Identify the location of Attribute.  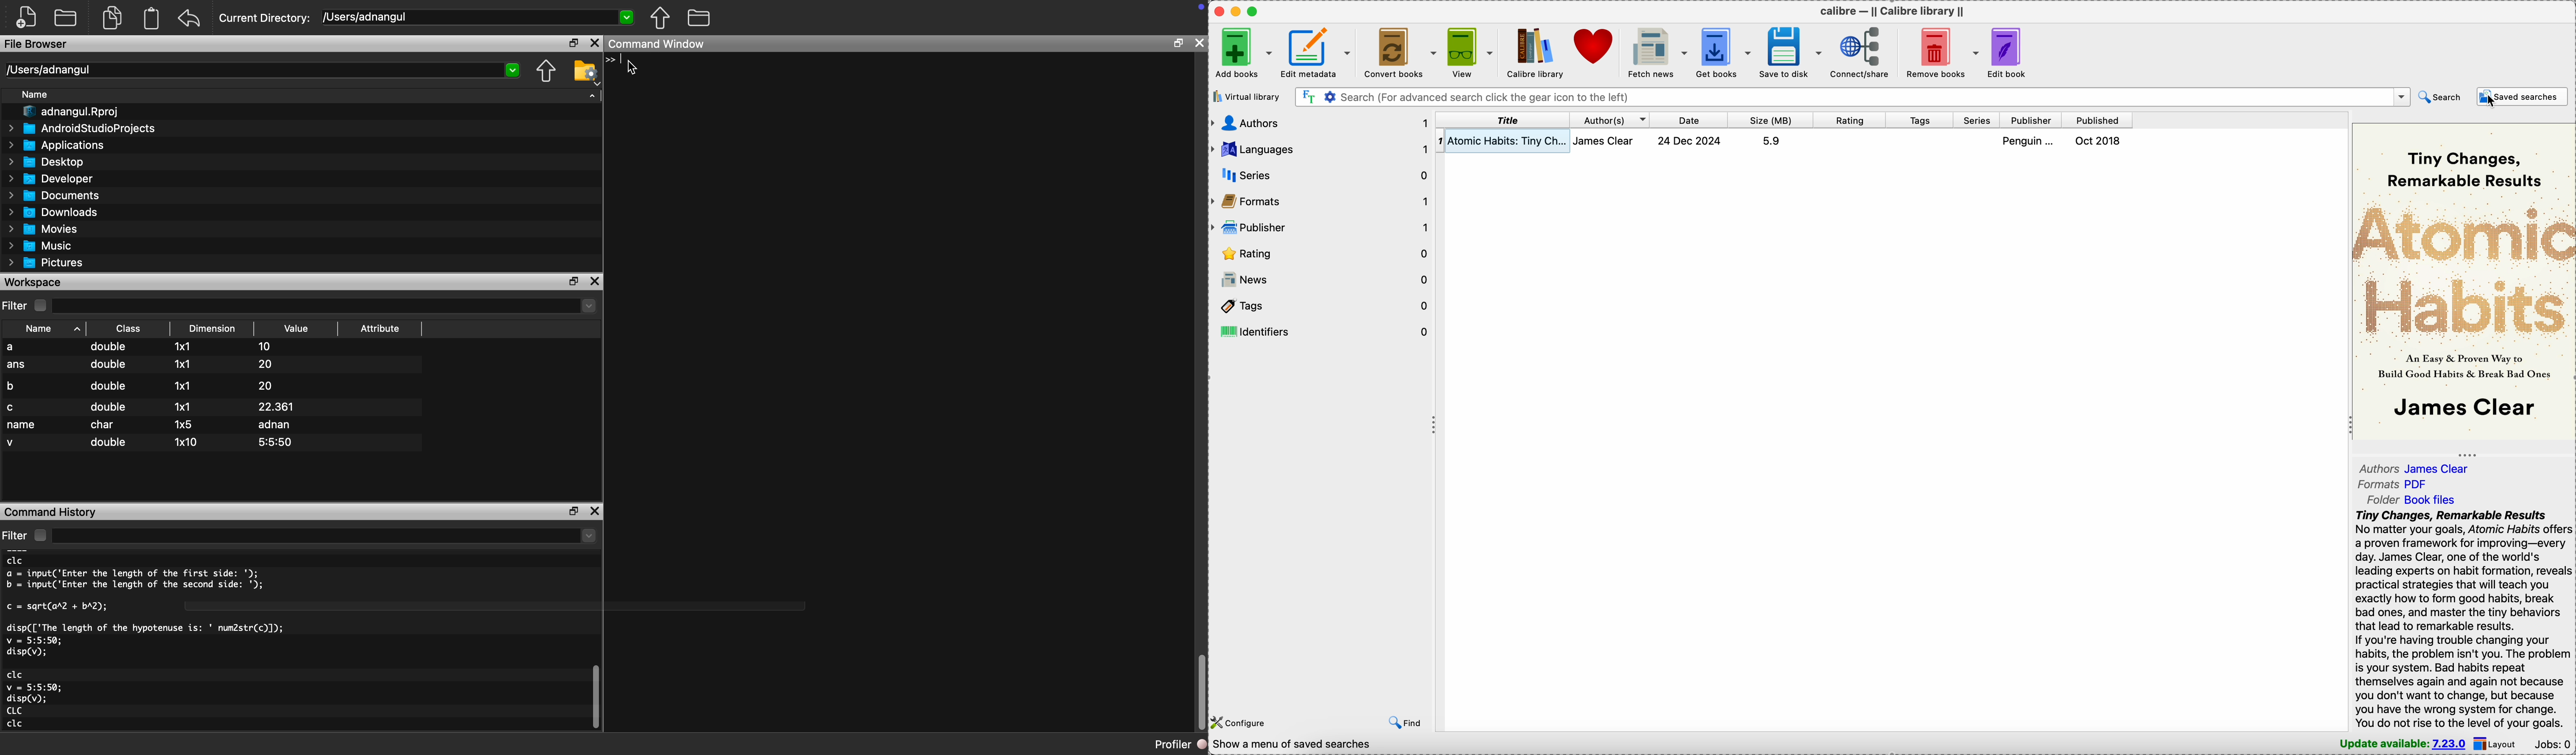
(382, 325).